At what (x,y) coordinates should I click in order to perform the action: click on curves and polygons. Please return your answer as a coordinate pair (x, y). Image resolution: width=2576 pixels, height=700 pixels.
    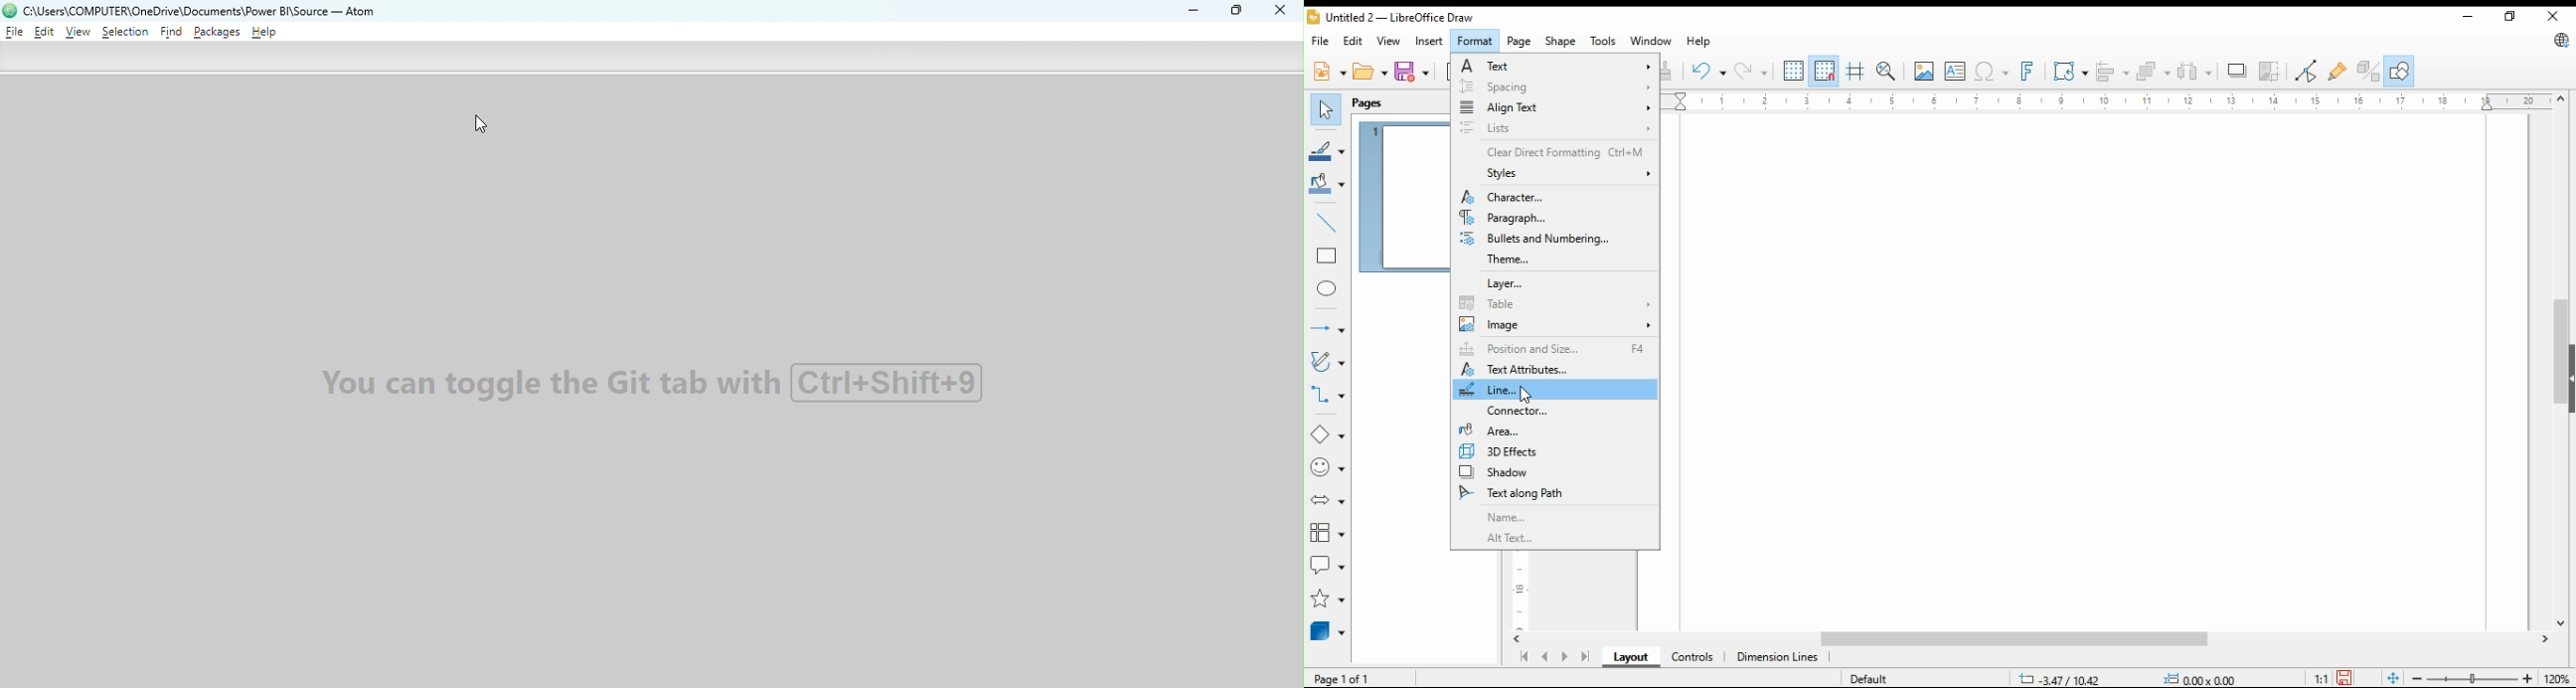
    Looking at the image, I should click on (1326, 363).